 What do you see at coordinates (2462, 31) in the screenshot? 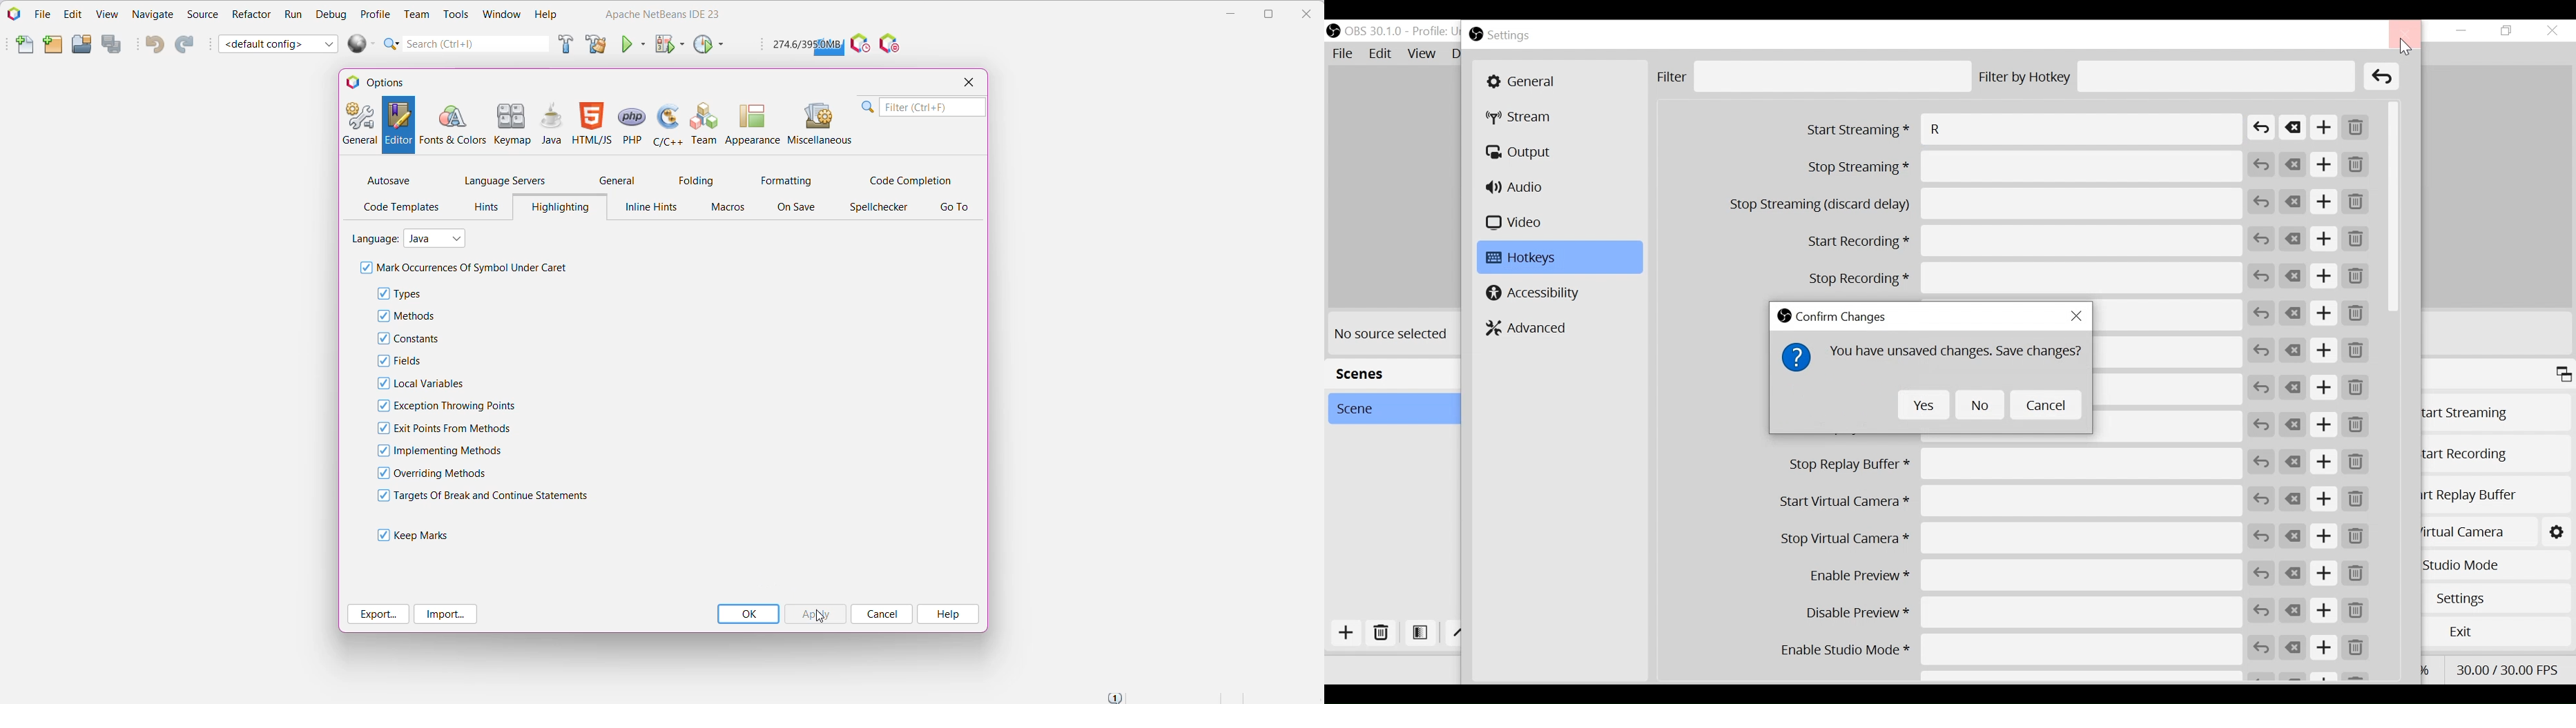
I see `Minimize` at bounding box center [2462, 31].